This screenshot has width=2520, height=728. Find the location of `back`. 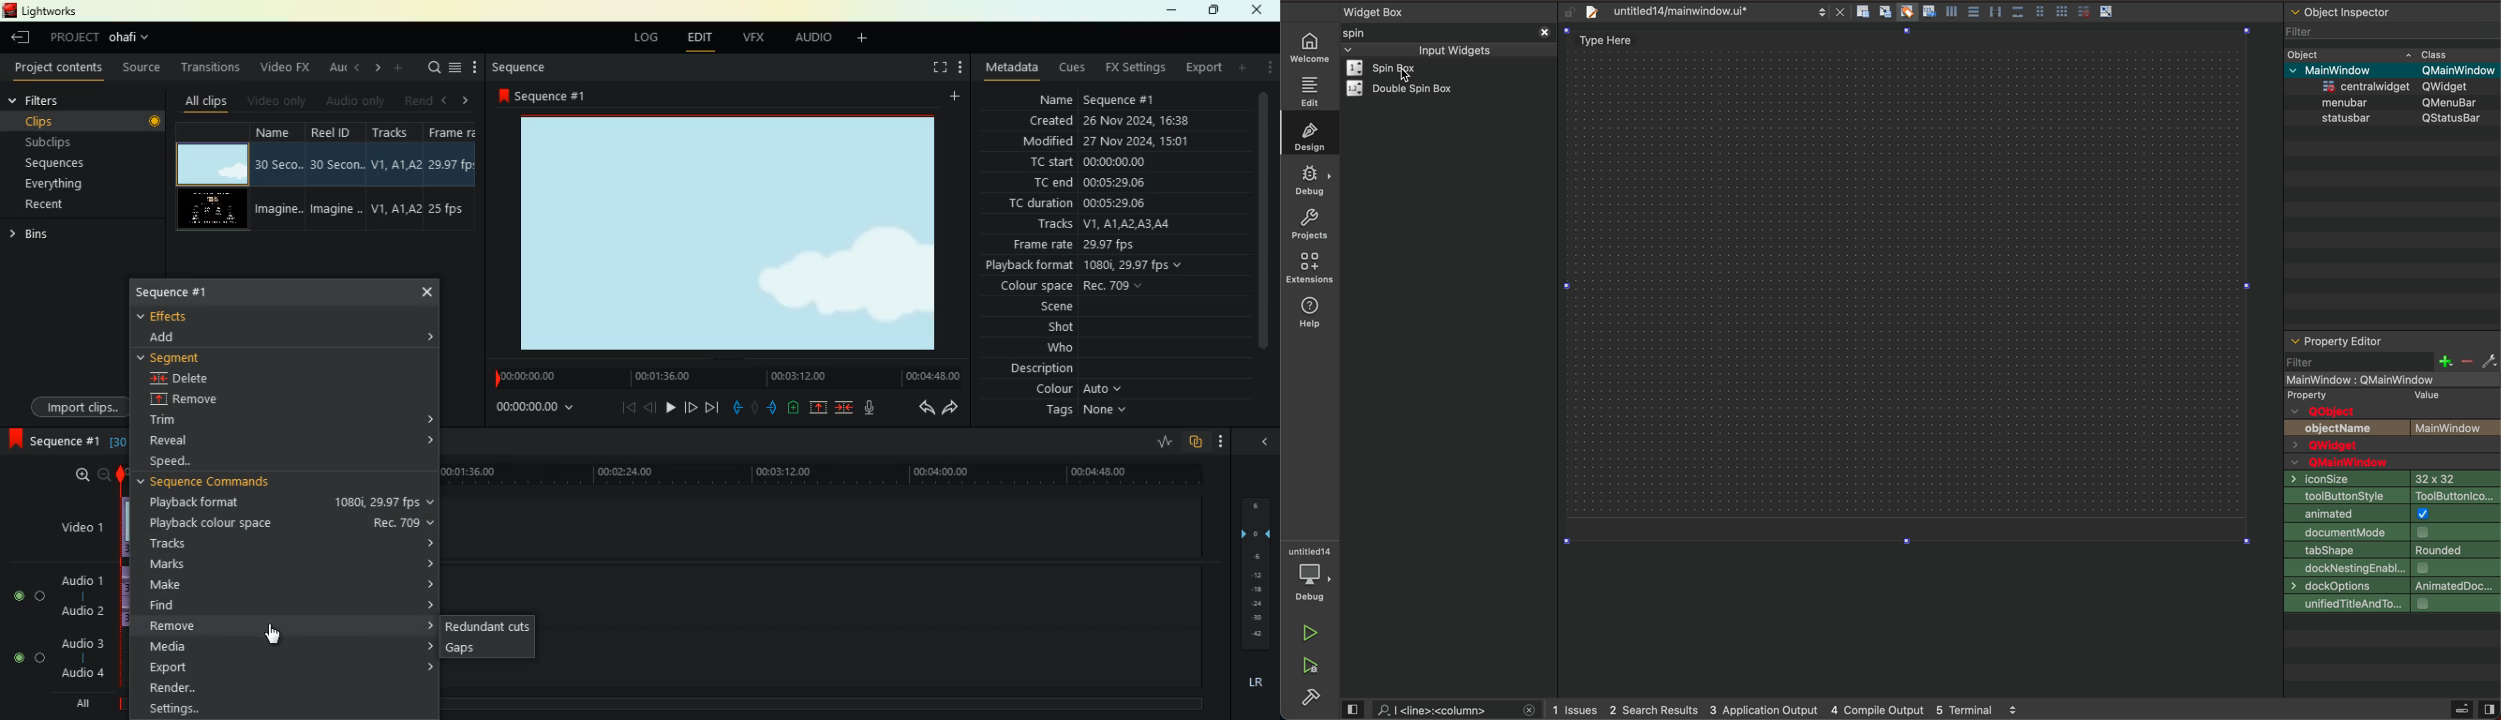

back is located at coordinates (918, 408).